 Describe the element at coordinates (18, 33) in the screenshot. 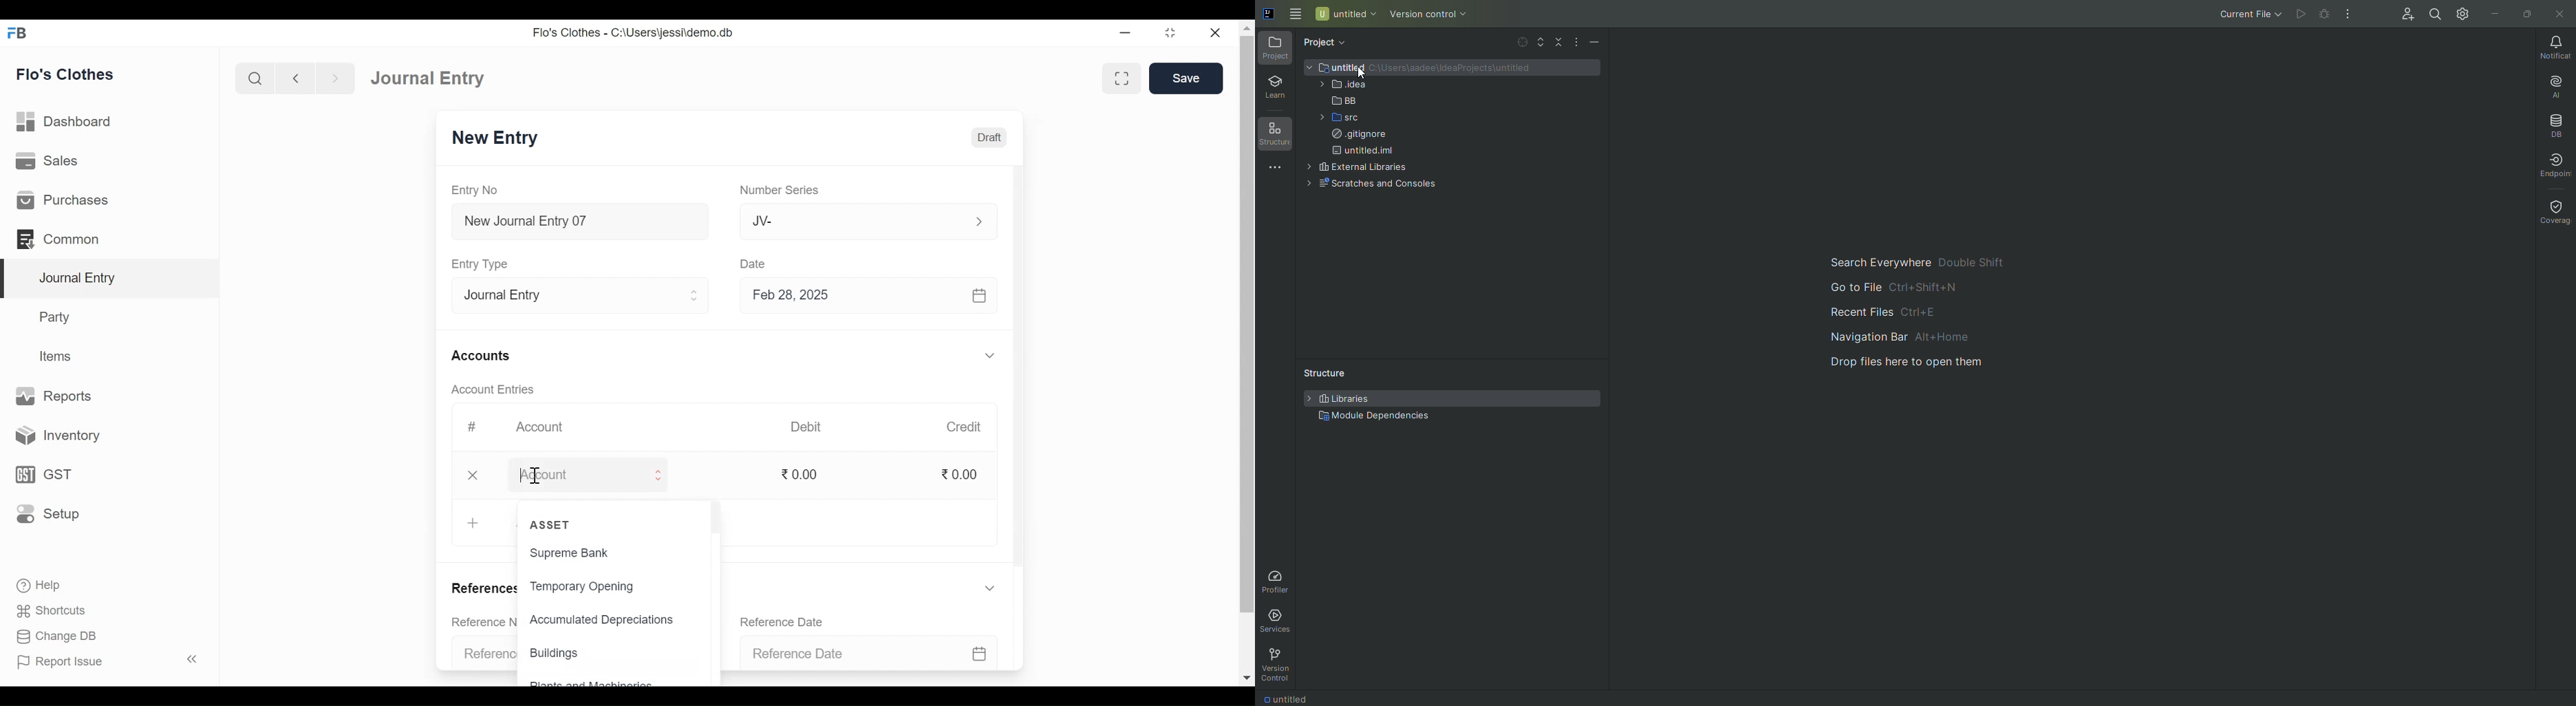

I see `Frappe Books Desktop Icon` at that location.